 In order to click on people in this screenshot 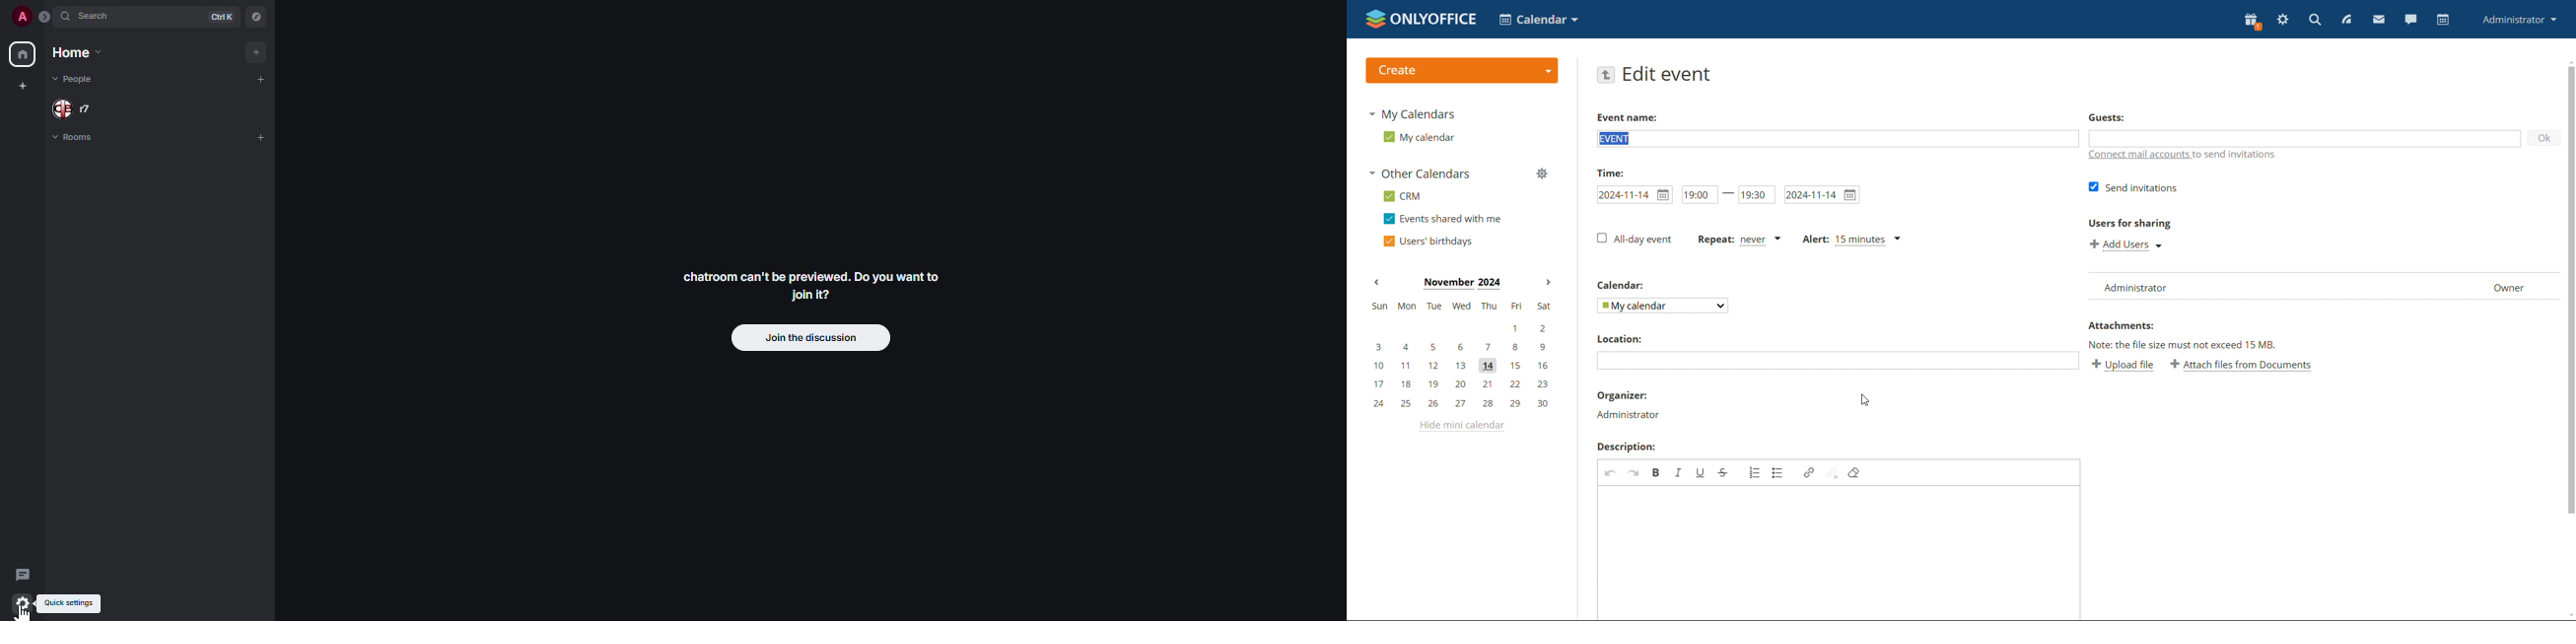, I will do `click(73, 79)`.